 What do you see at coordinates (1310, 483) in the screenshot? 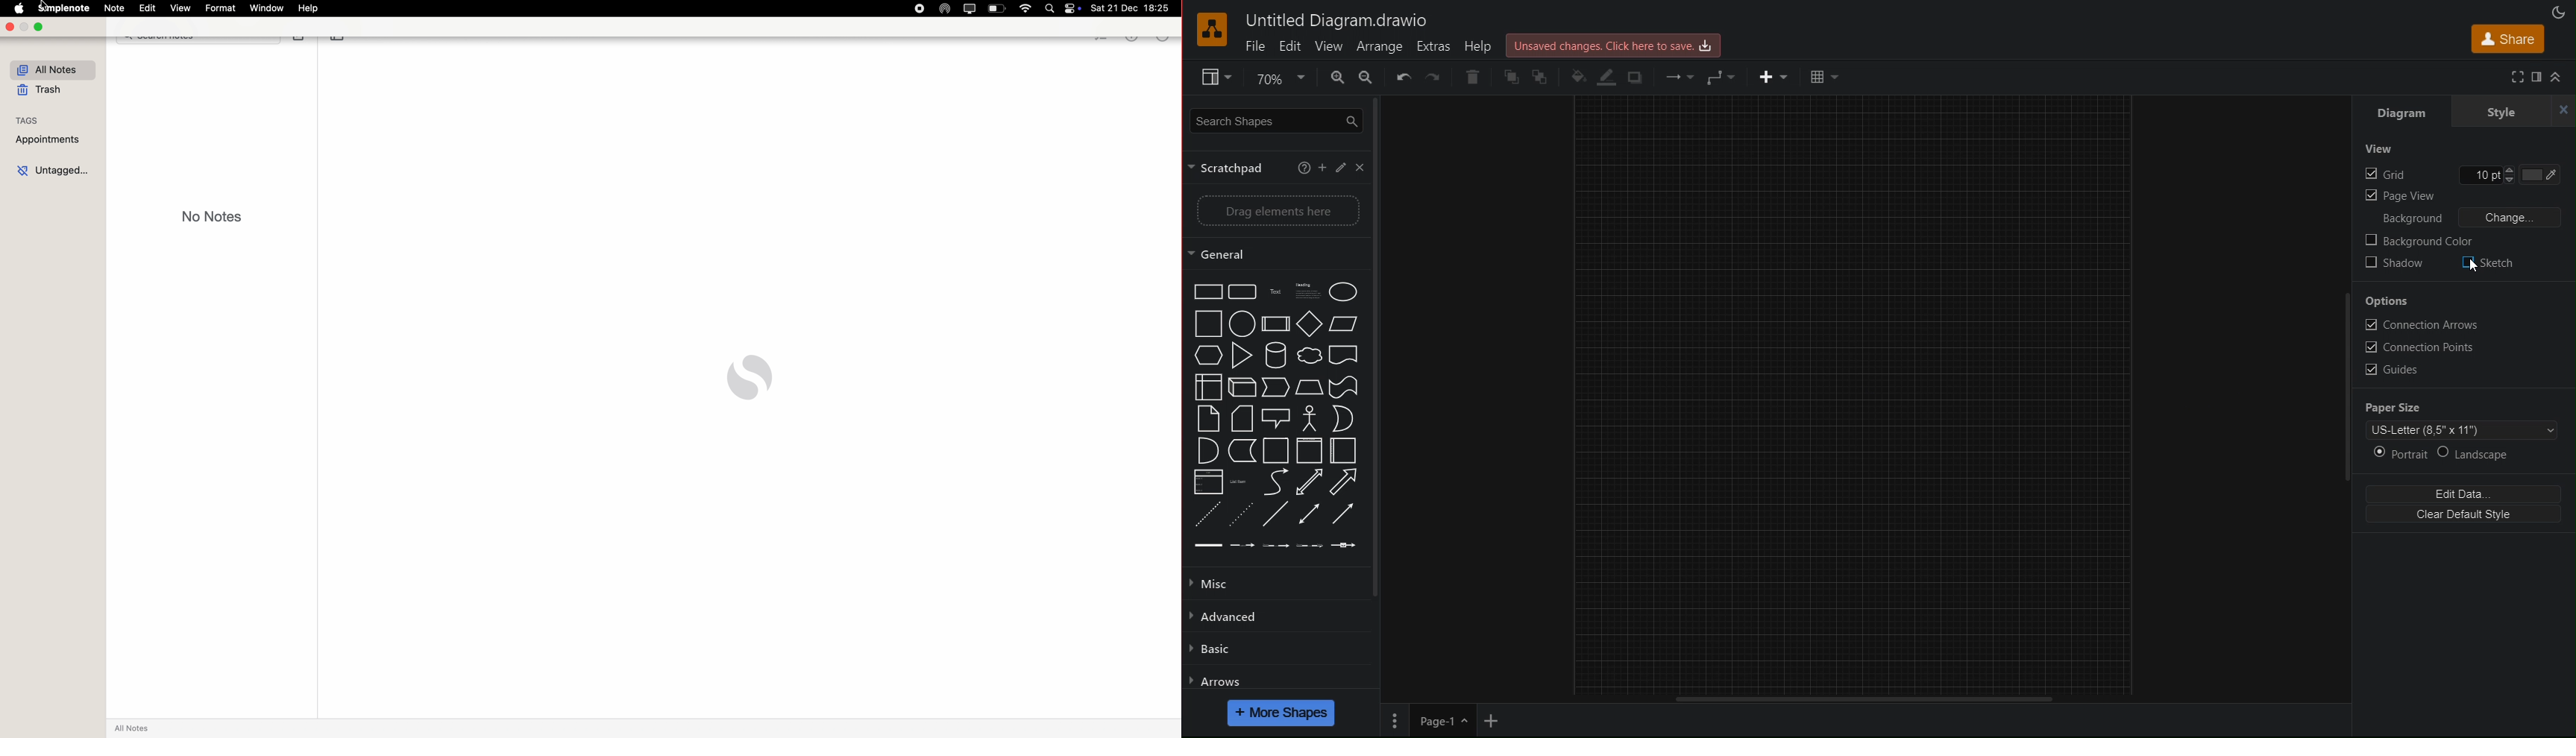
I see `bidirectional arrow` at bounding box center [1310, 483].